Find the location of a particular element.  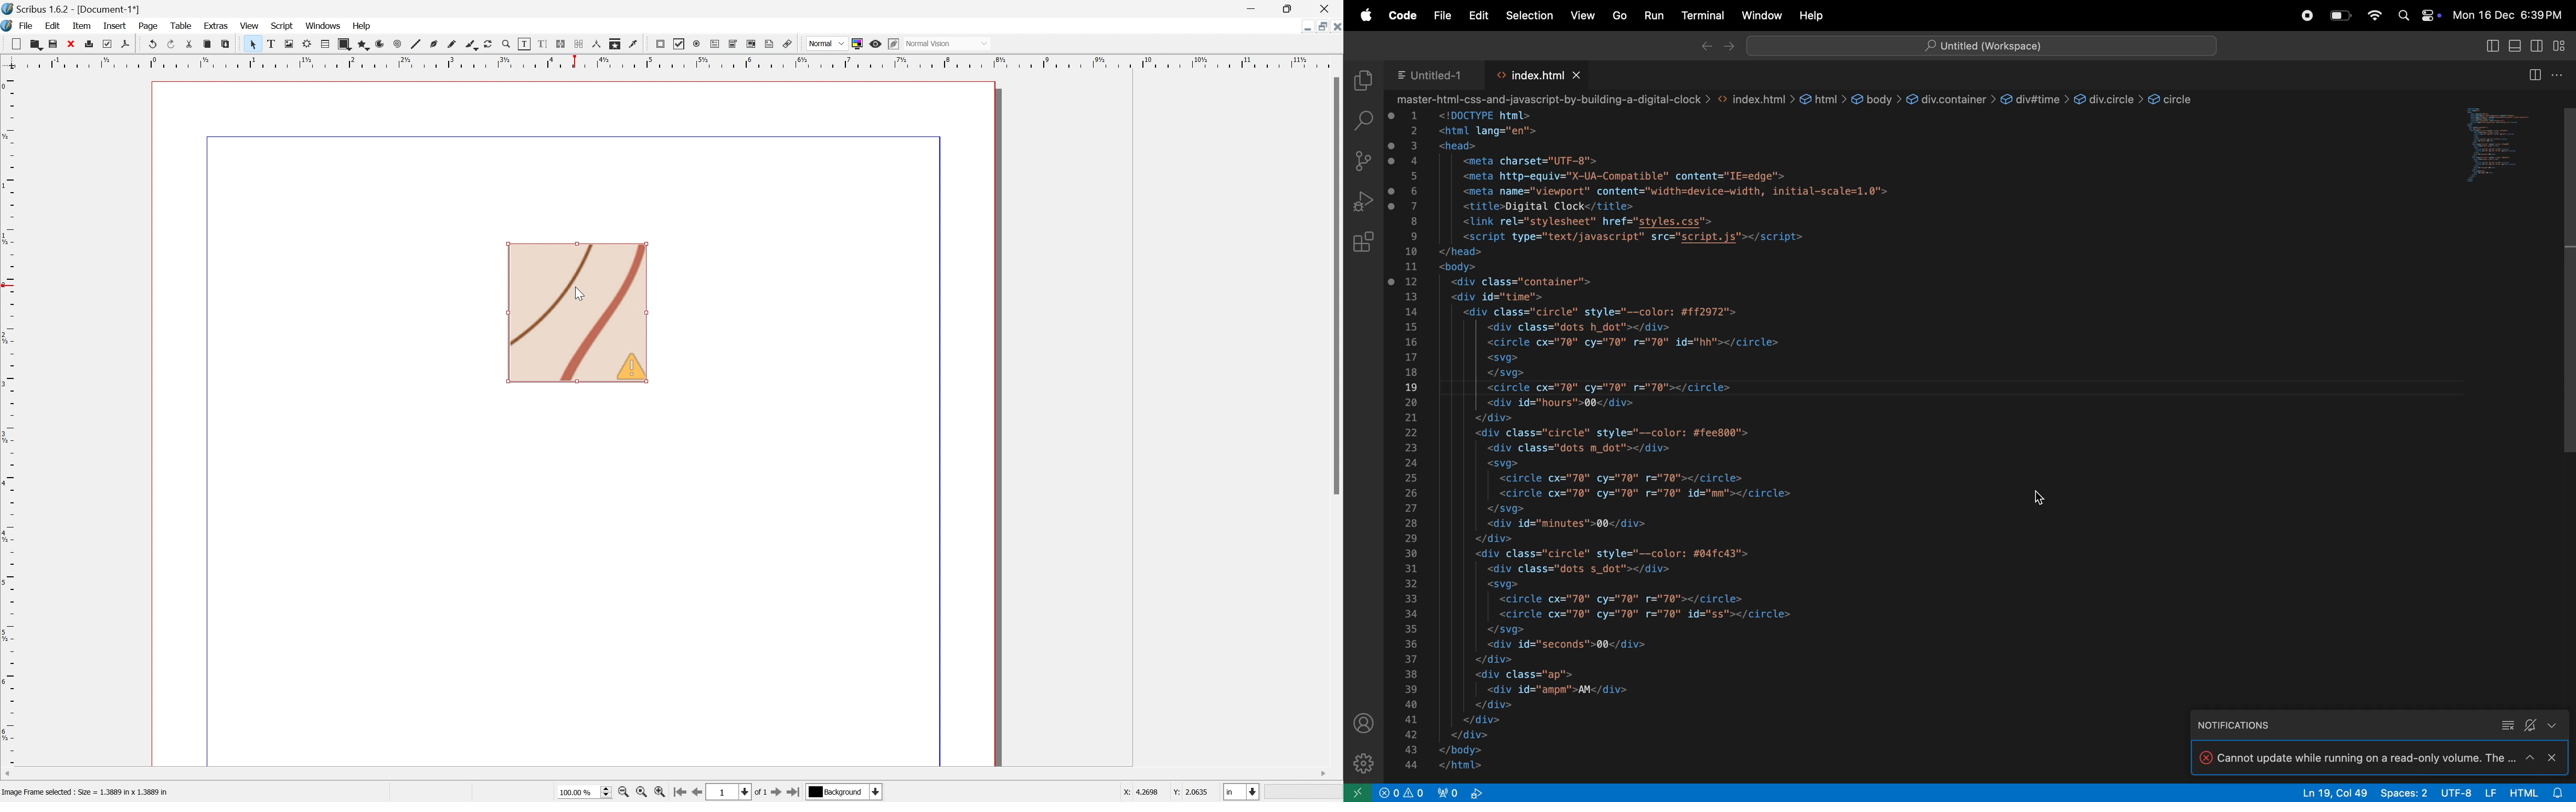

Redo is located at coordinates (174, 45).